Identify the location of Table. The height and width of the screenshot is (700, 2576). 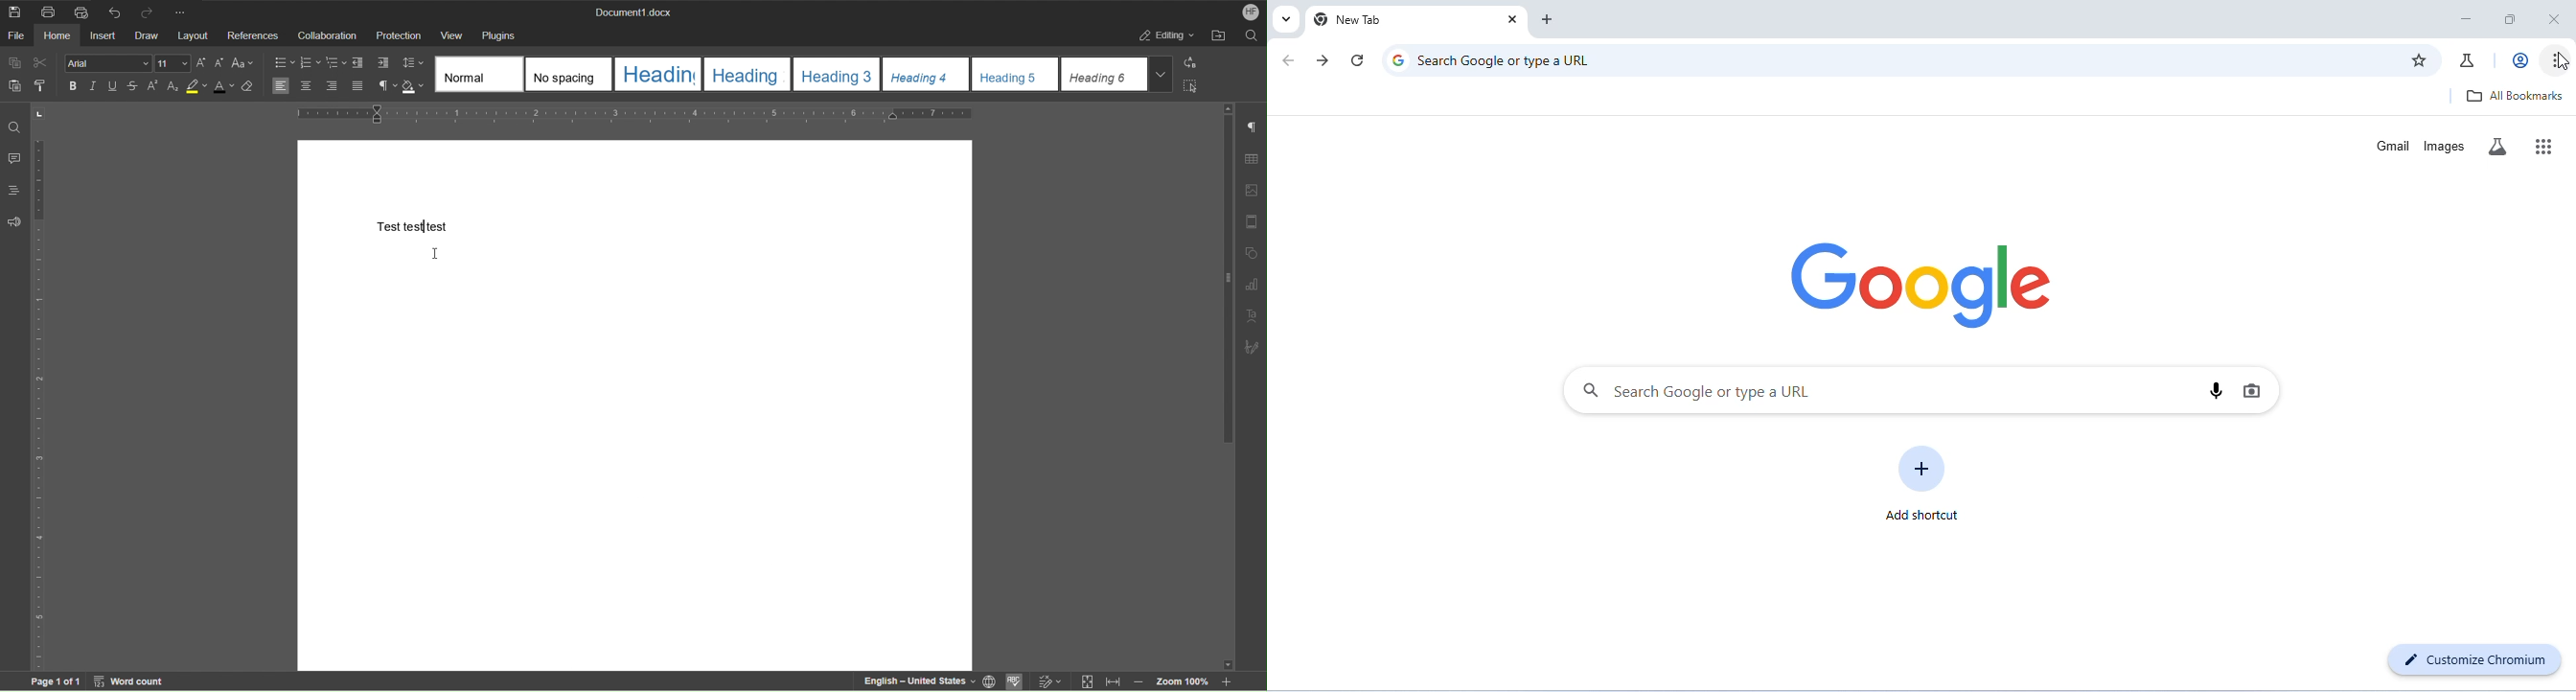
(1252, 160).